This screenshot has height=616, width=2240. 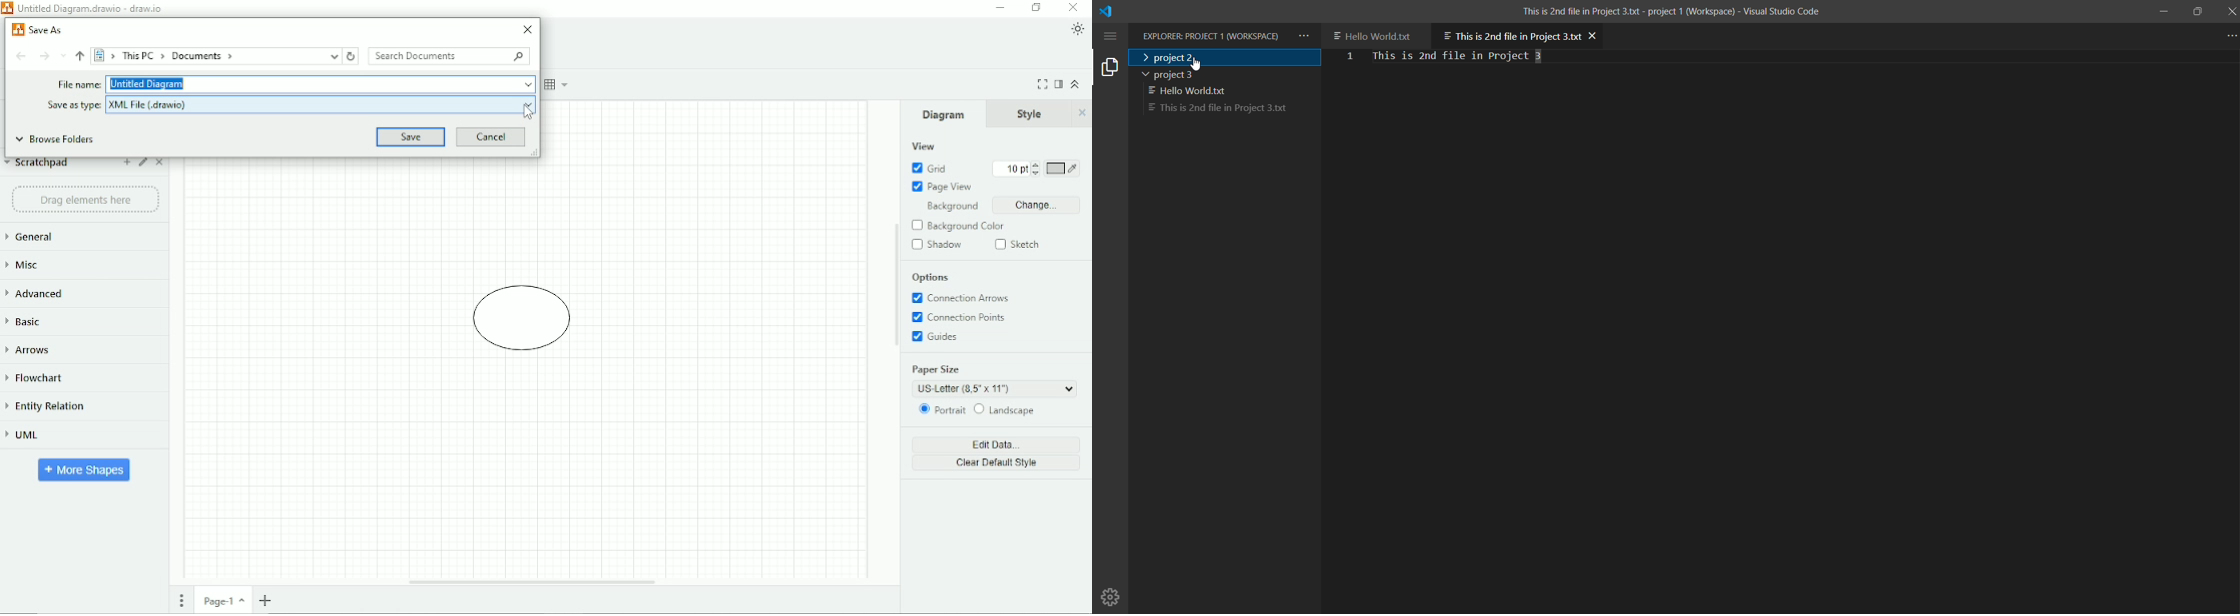 I want to click on Misc, so click(x=27, y=265).